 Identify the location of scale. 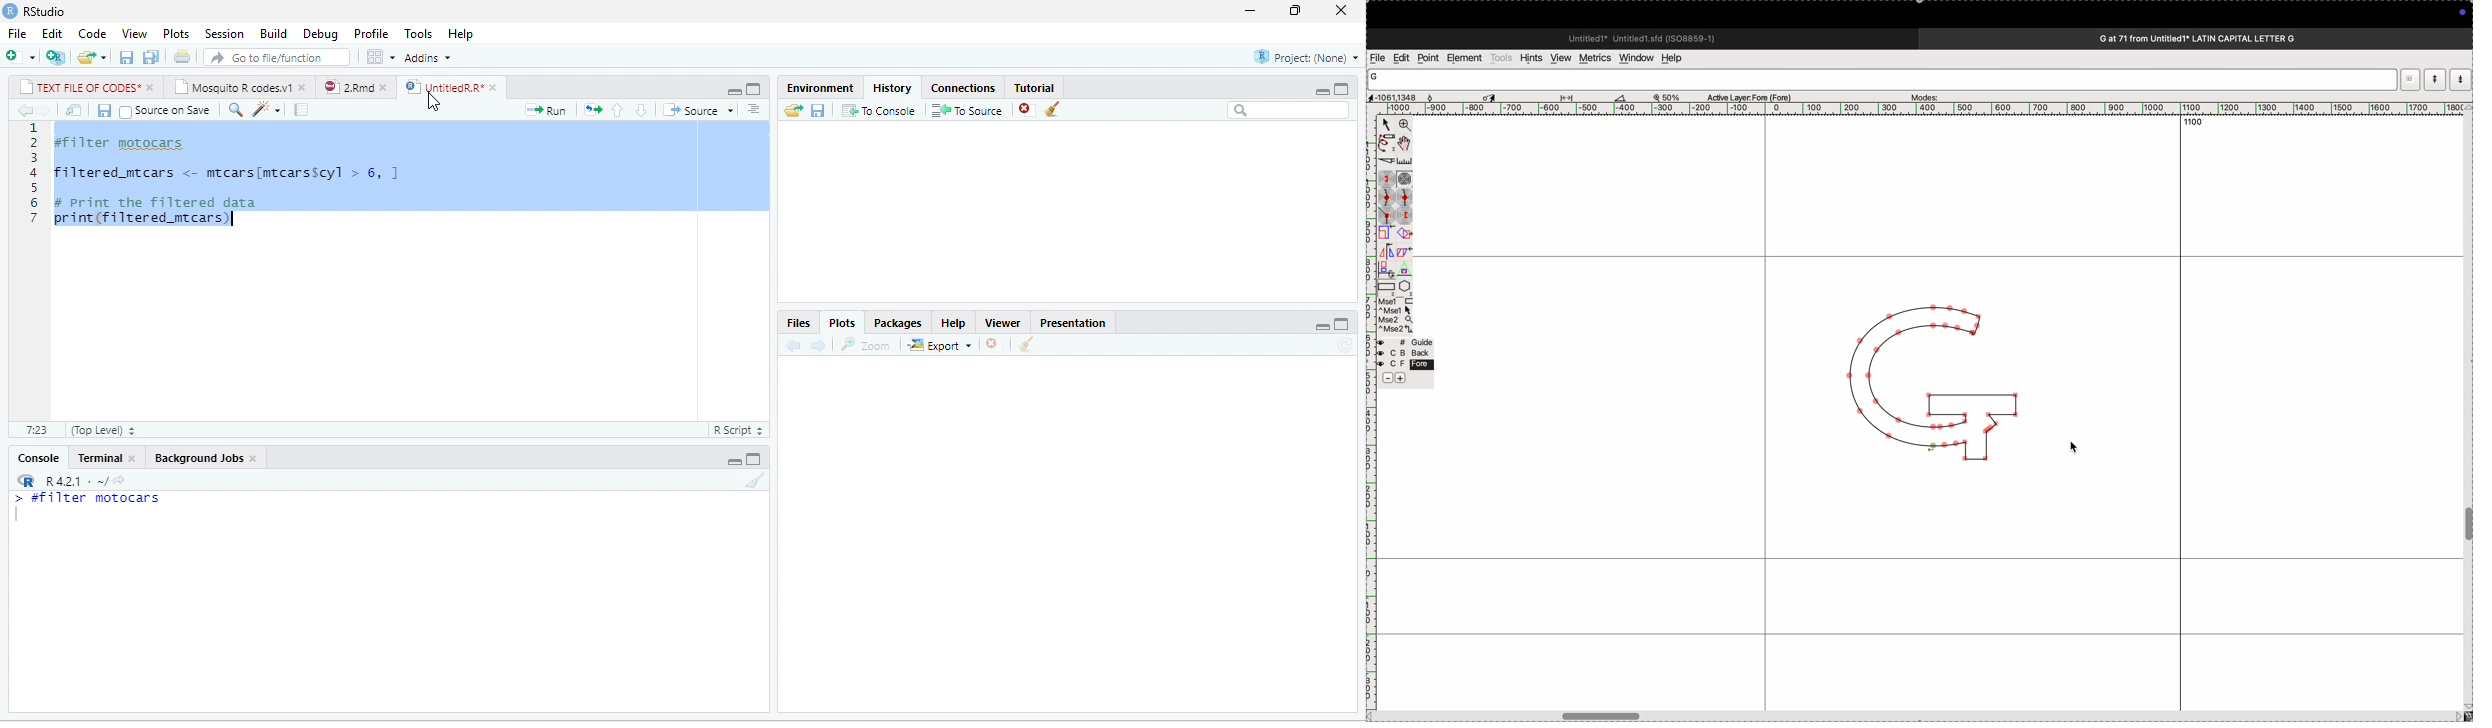
(1386, 233).